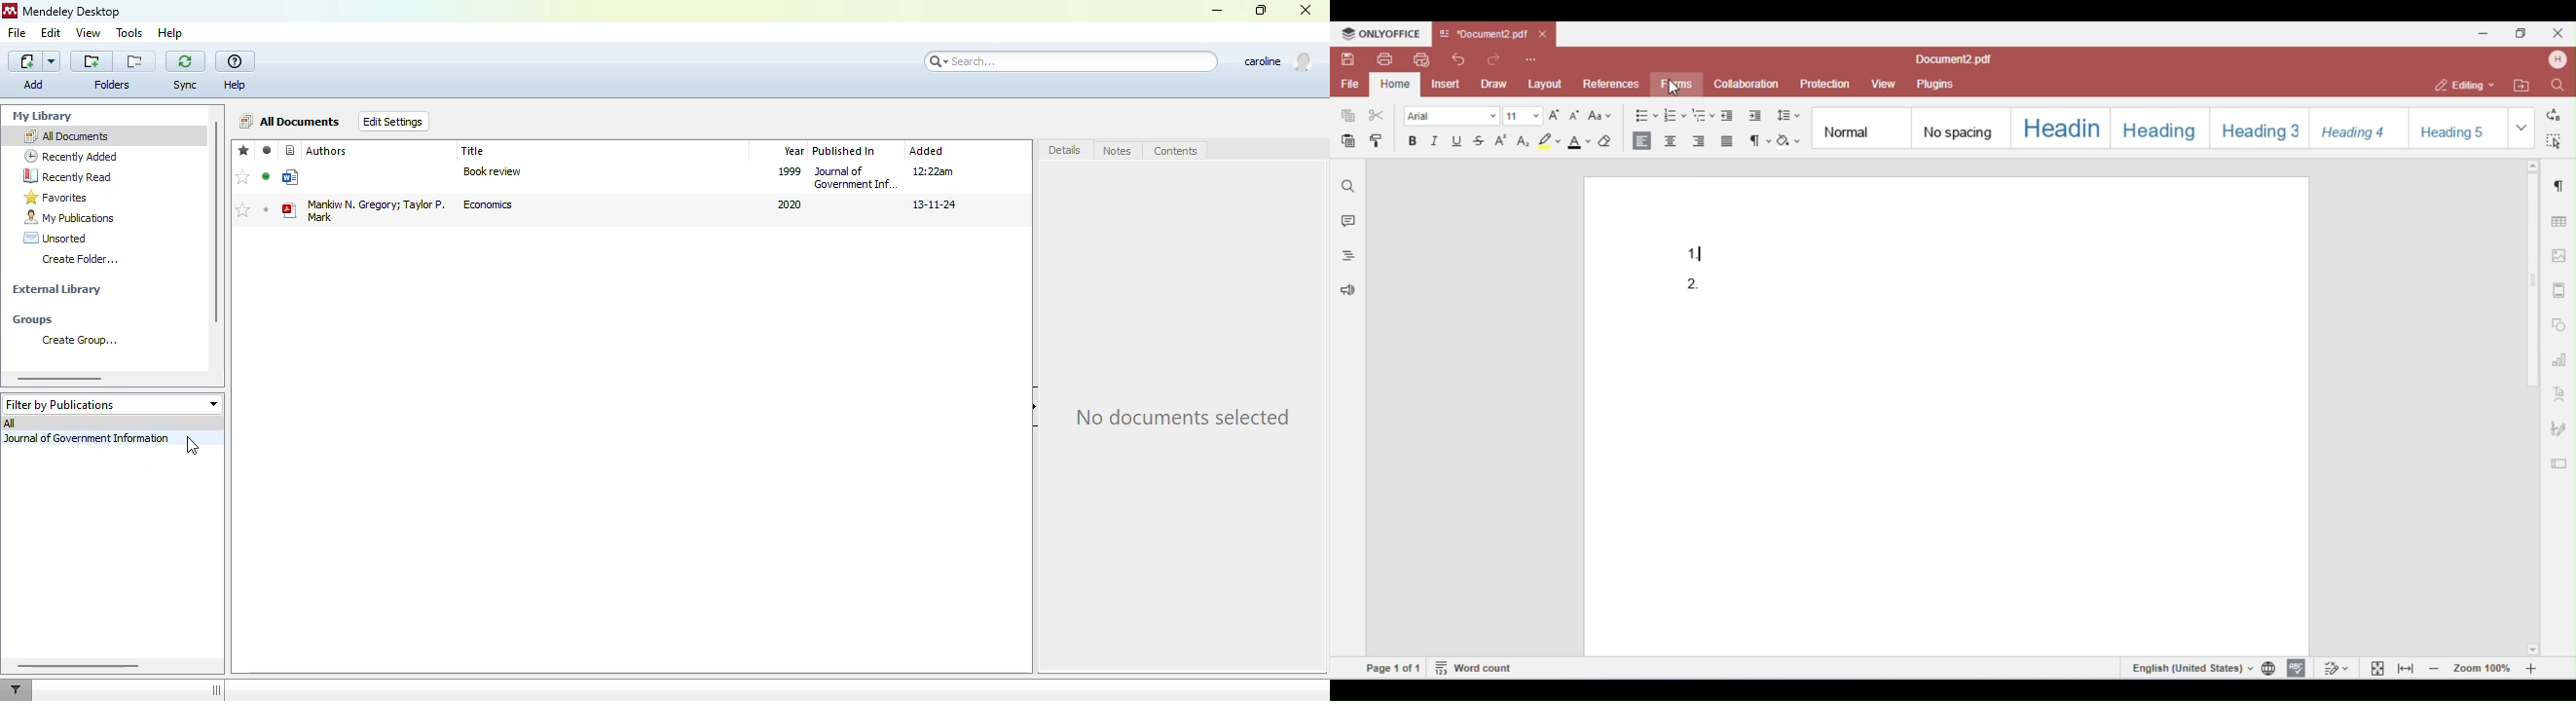 The image size is (2576, 728). I want to click on hide/show, so click(216, 690).